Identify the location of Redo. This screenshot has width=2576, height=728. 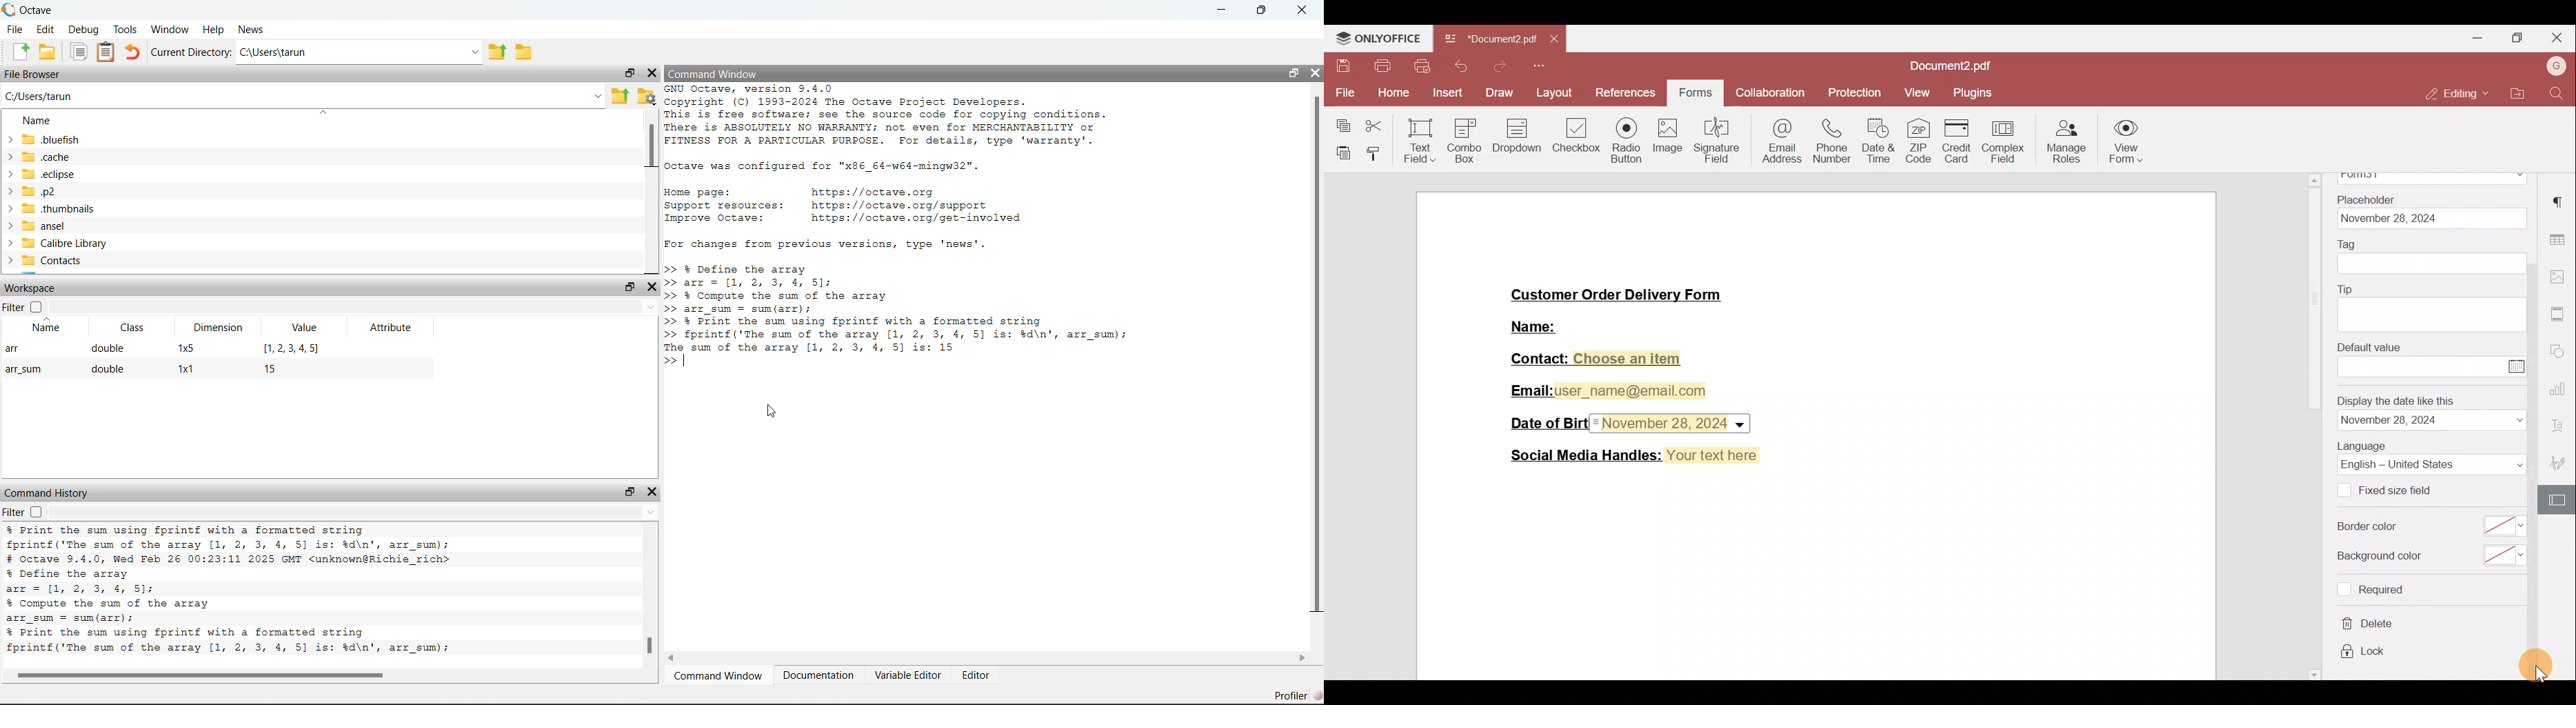
(1495, 70).